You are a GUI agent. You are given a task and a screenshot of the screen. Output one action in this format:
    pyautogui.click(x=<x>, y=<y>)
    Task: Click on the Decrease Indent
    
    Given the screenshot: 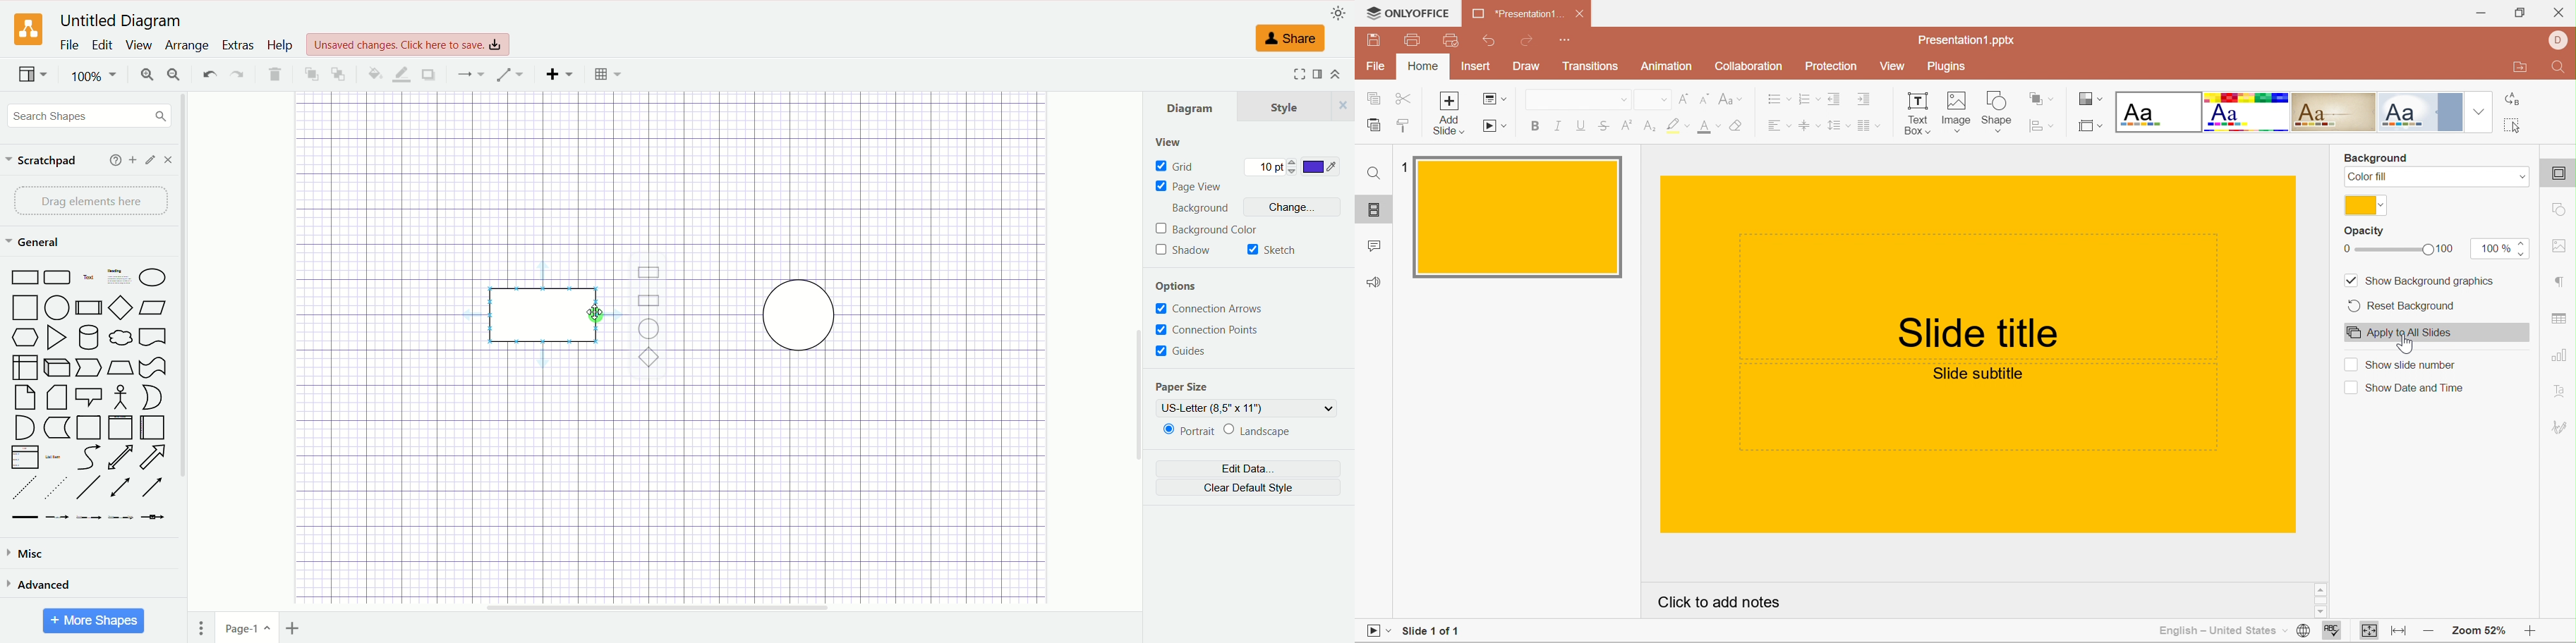 What is the action you would take?
    pyautogui.click(x=1834, y=98)
    